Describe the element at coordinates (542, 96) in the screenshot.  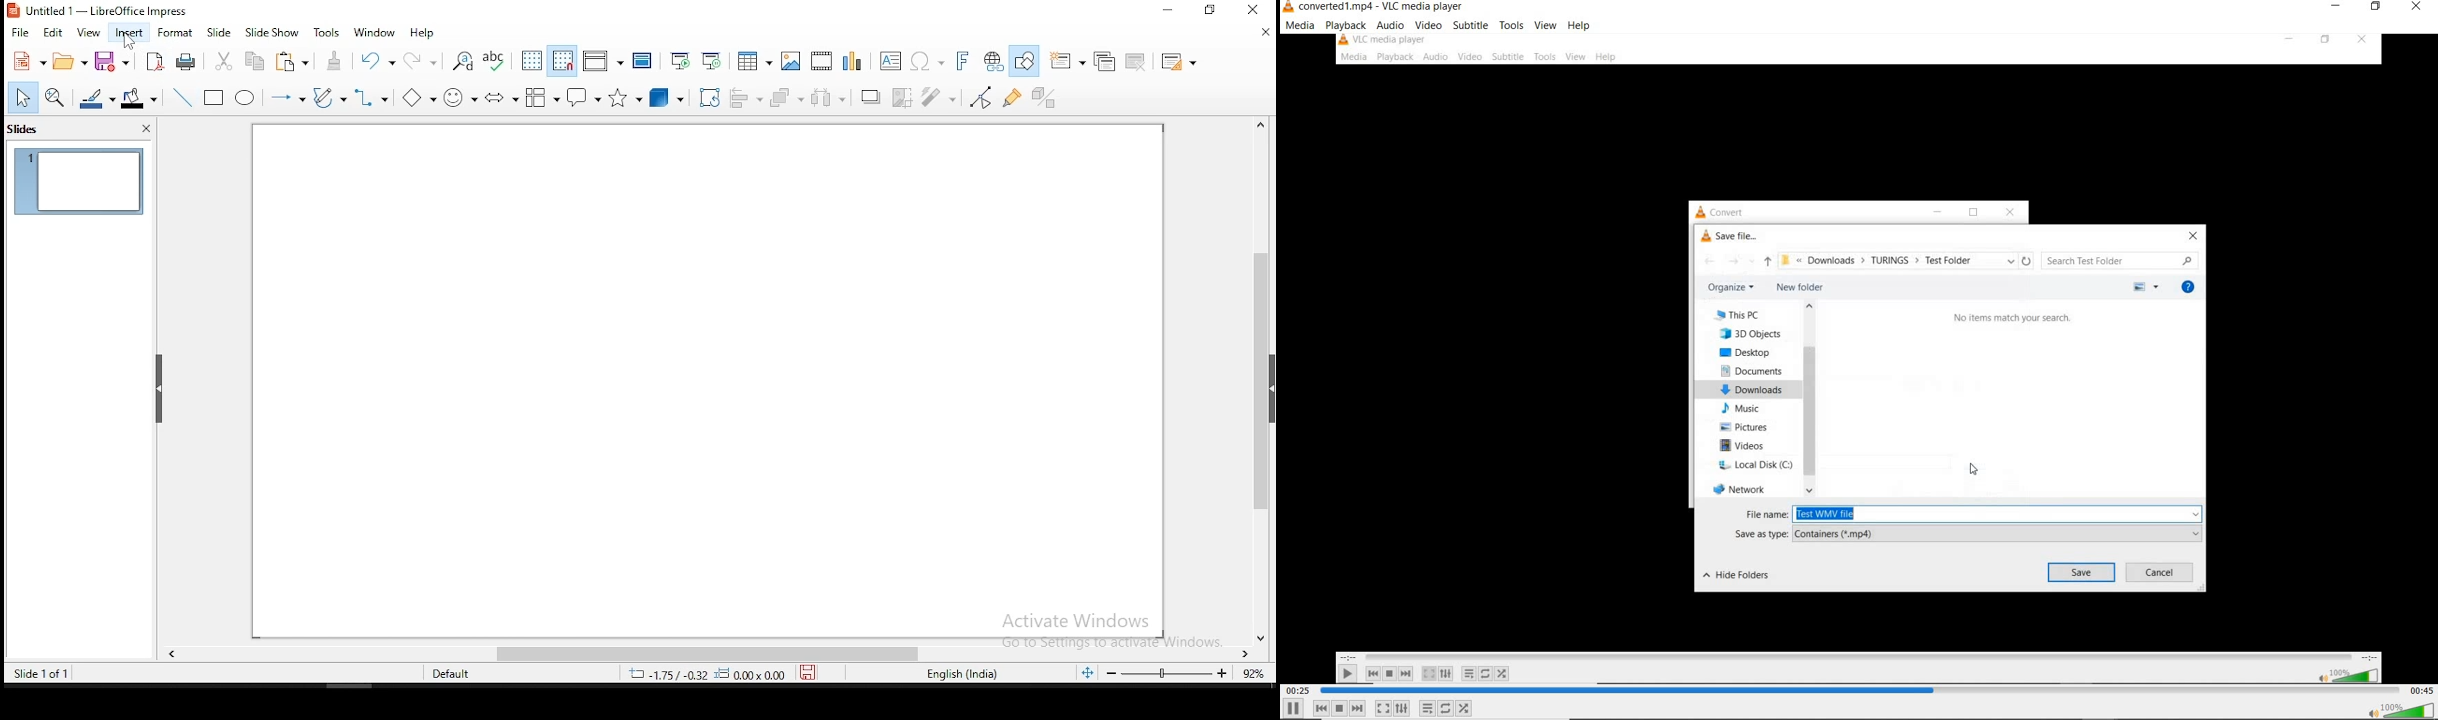
I see `flowchart` at that location.